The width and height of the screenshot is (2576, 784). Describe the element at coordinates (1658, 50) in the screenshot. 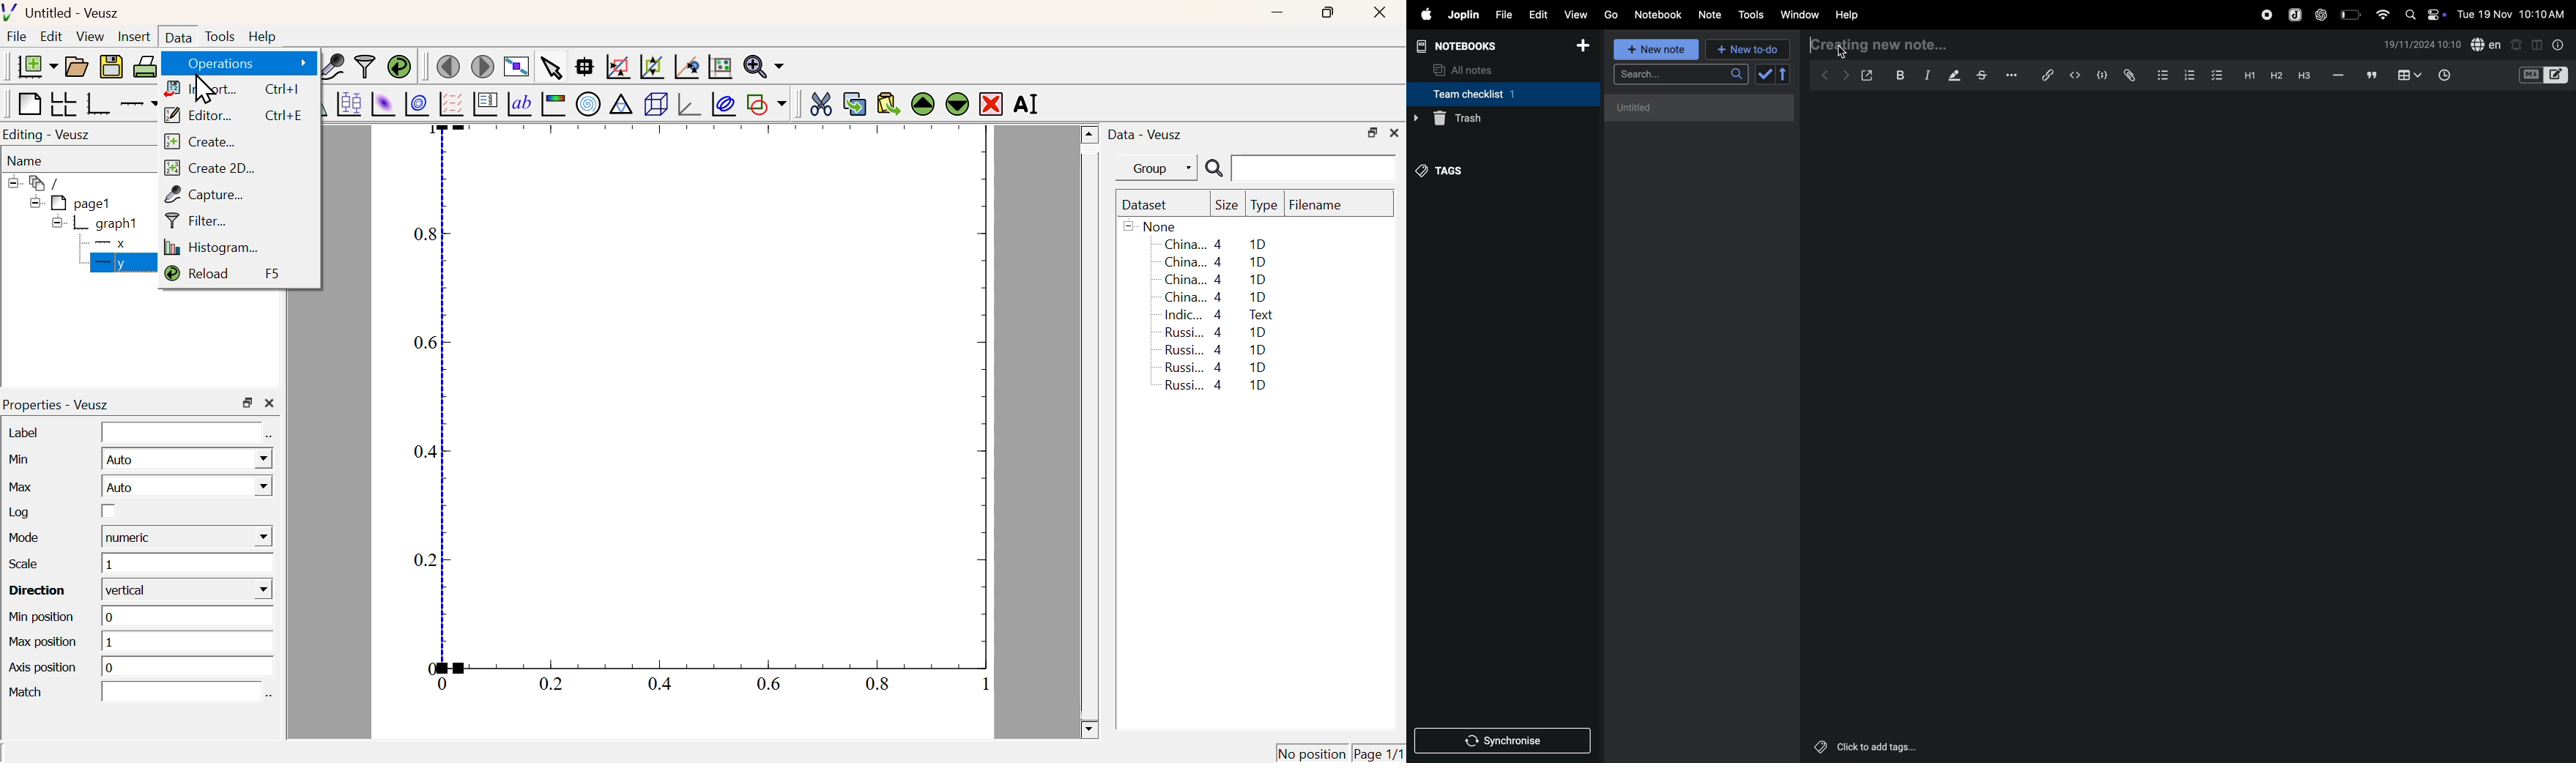

I see `new note` at that location.